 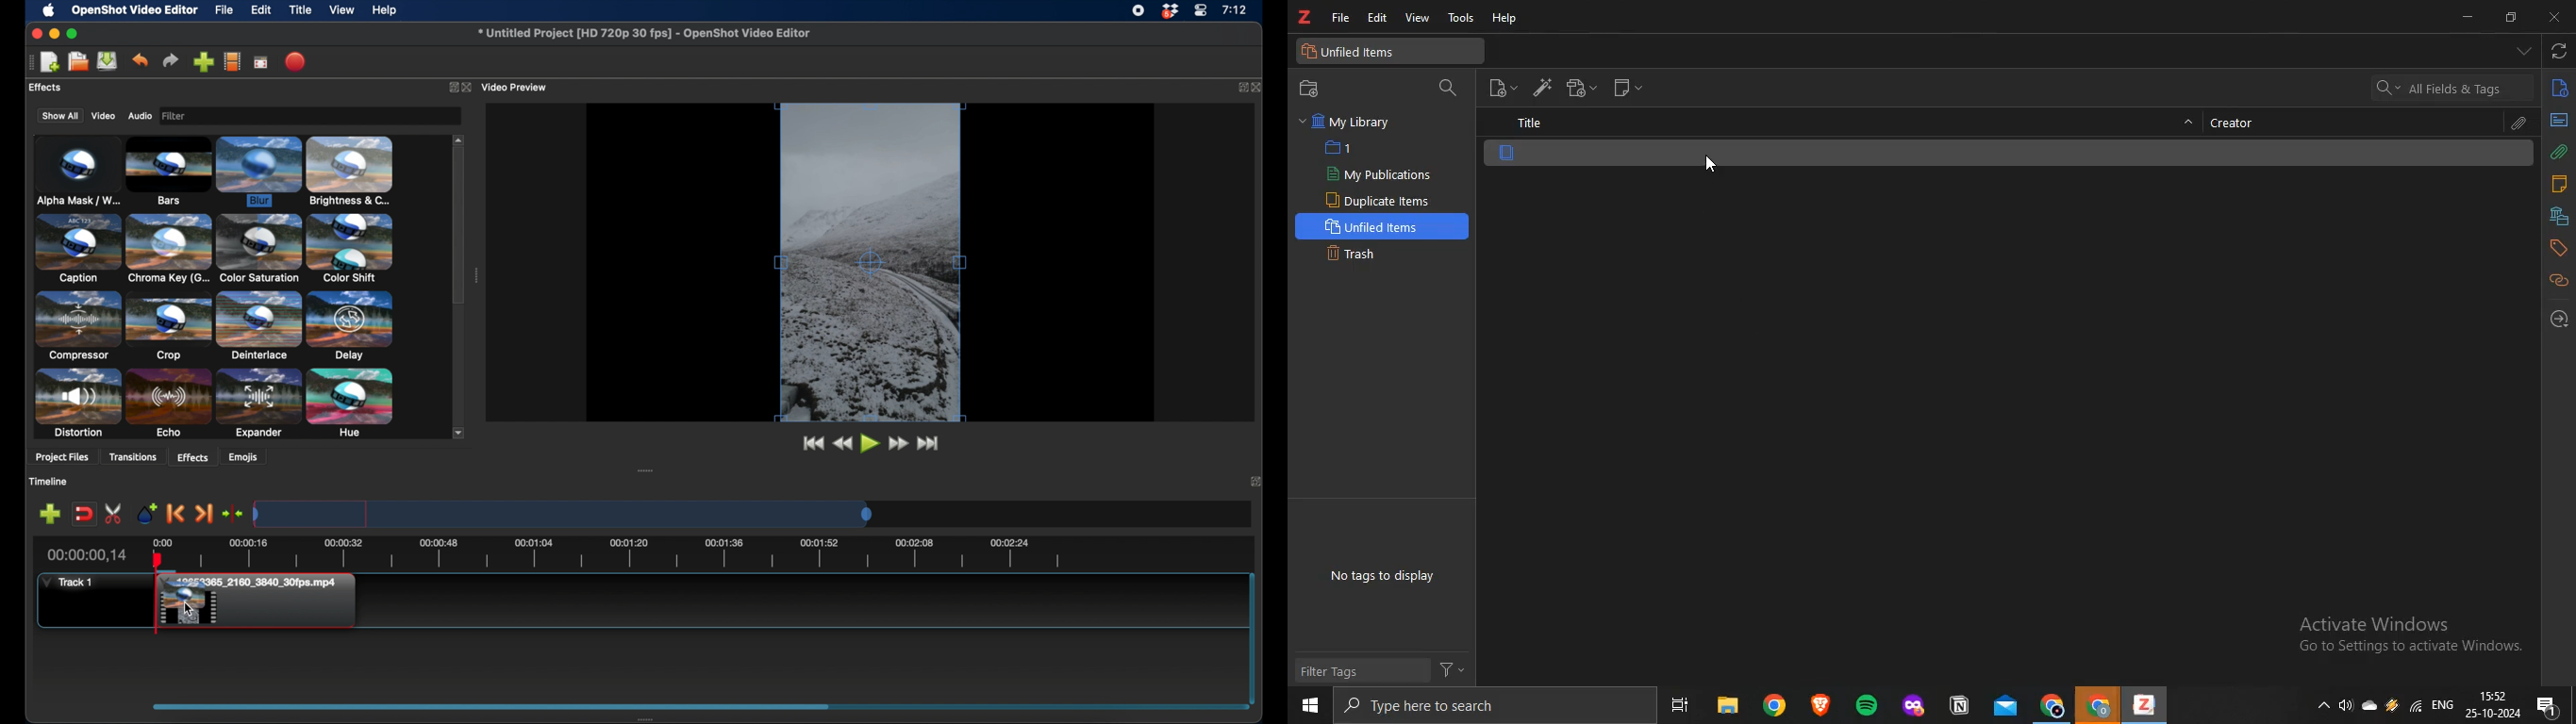 What do you see at coordinates (1774, 704) in the screenshot?
I see `chrome` at bounding box center [1774, 704].